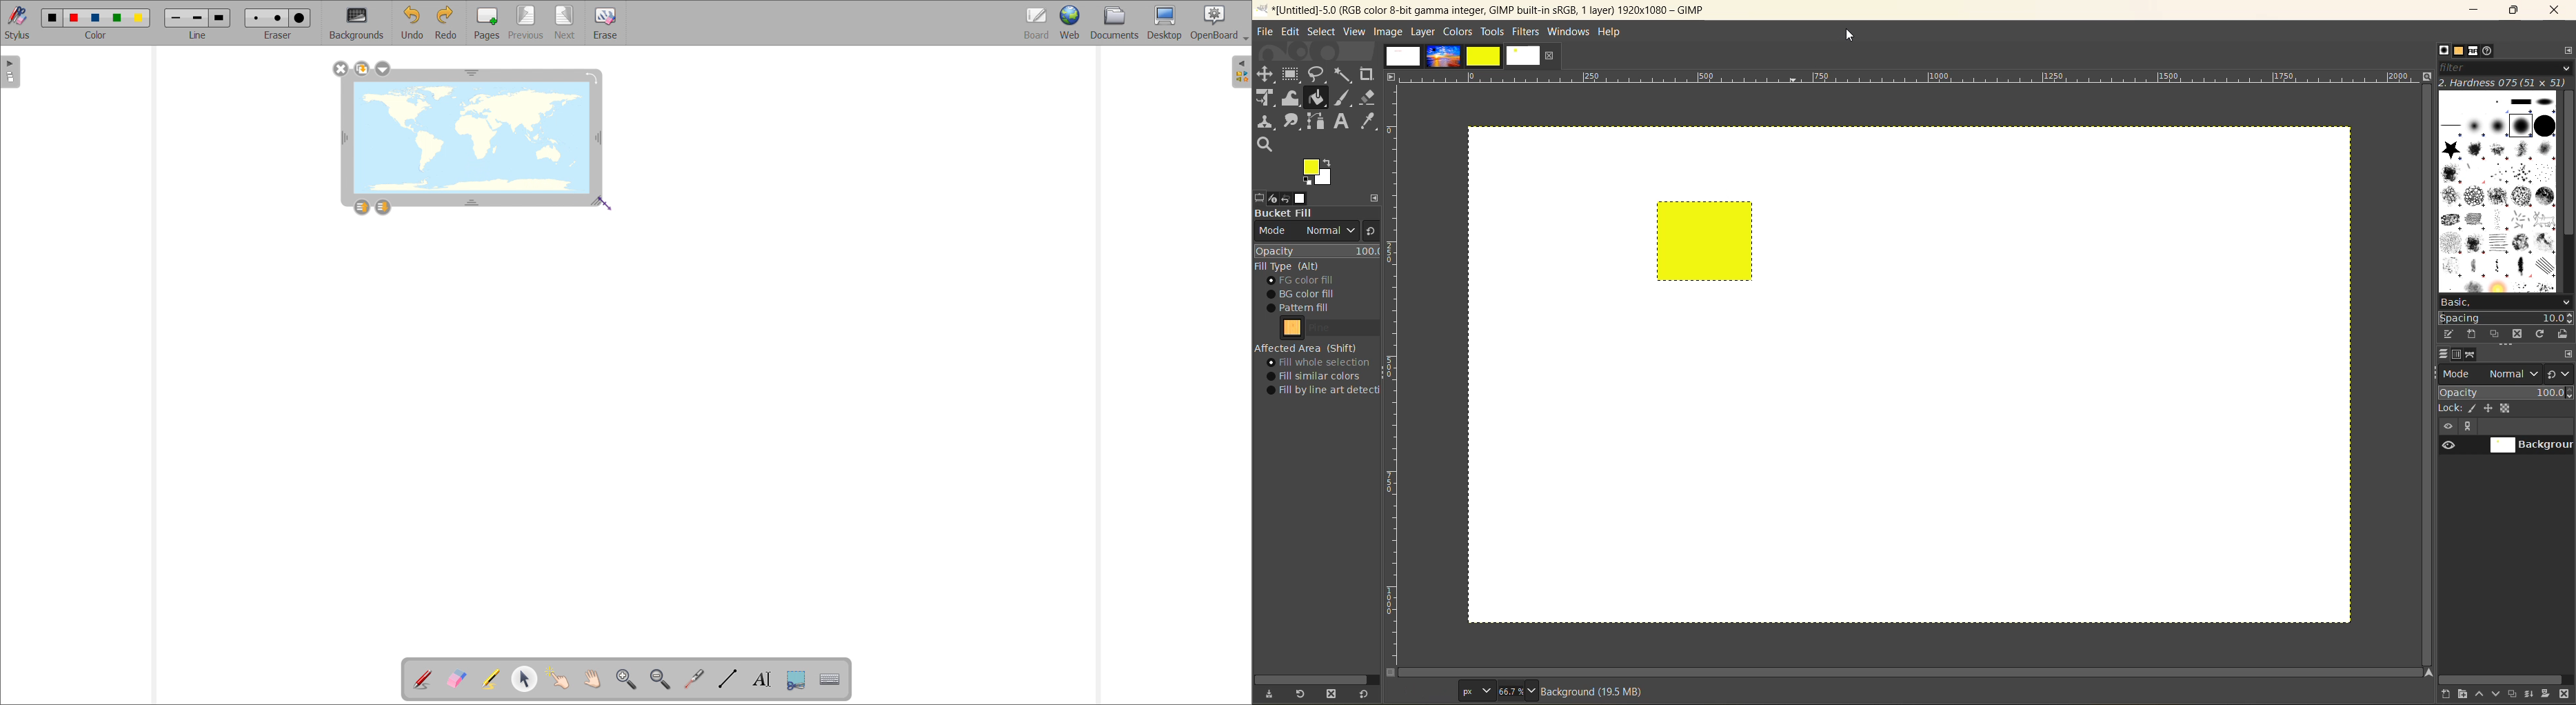 The image size is (2576, 728). I want to click on backgrounds, so click(357, 24).